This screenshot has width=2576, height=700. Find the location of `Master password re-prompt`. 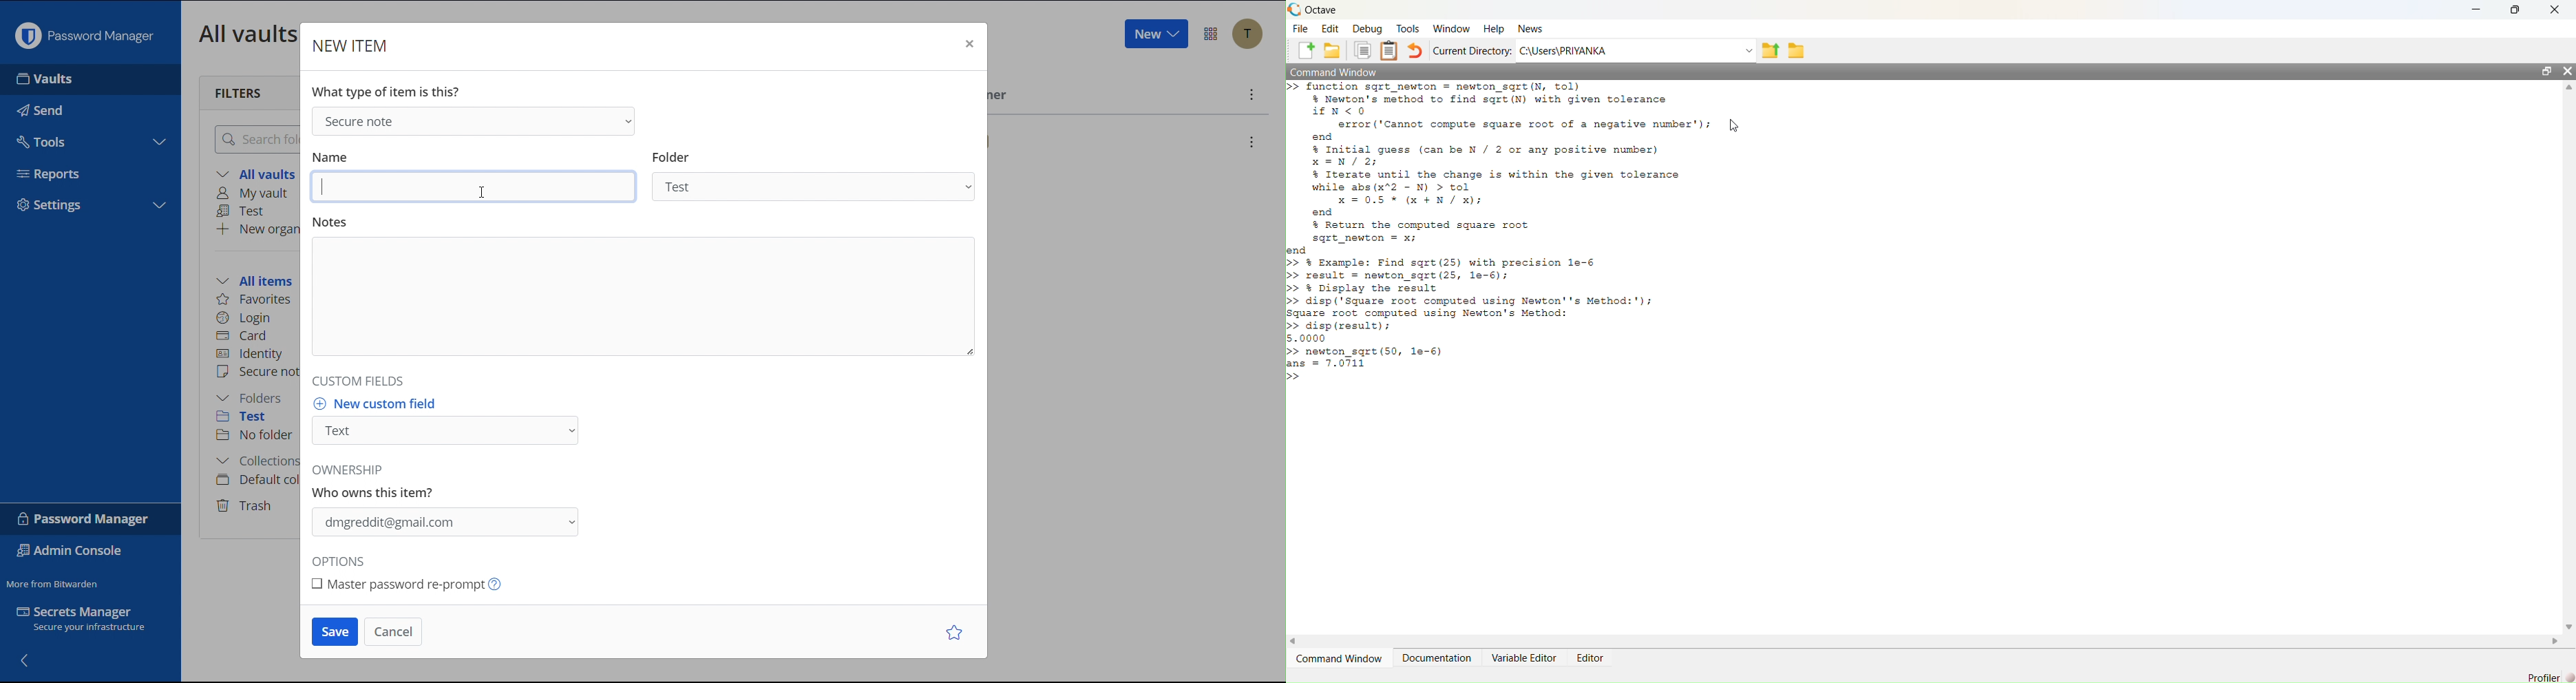

Master password re-prompt is located at coordinates (424, 585).